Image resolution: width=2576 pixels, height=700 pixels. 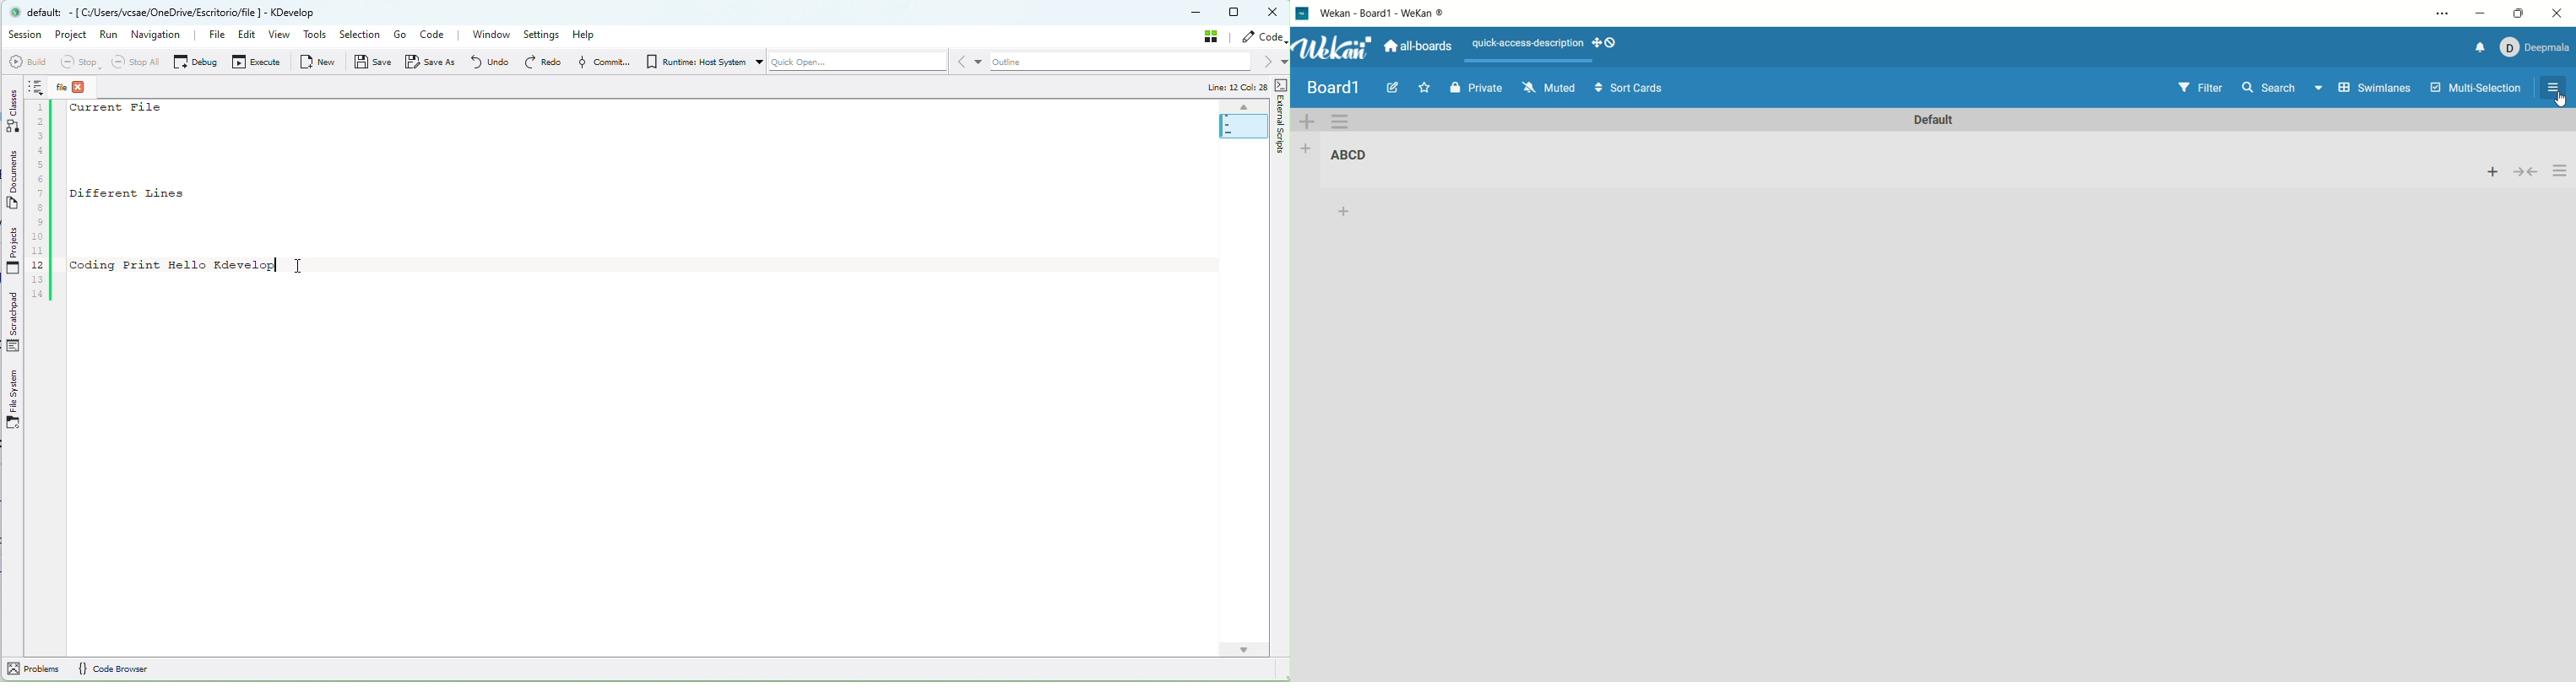 I want to click on cursor, so click(x=2561, y=104).